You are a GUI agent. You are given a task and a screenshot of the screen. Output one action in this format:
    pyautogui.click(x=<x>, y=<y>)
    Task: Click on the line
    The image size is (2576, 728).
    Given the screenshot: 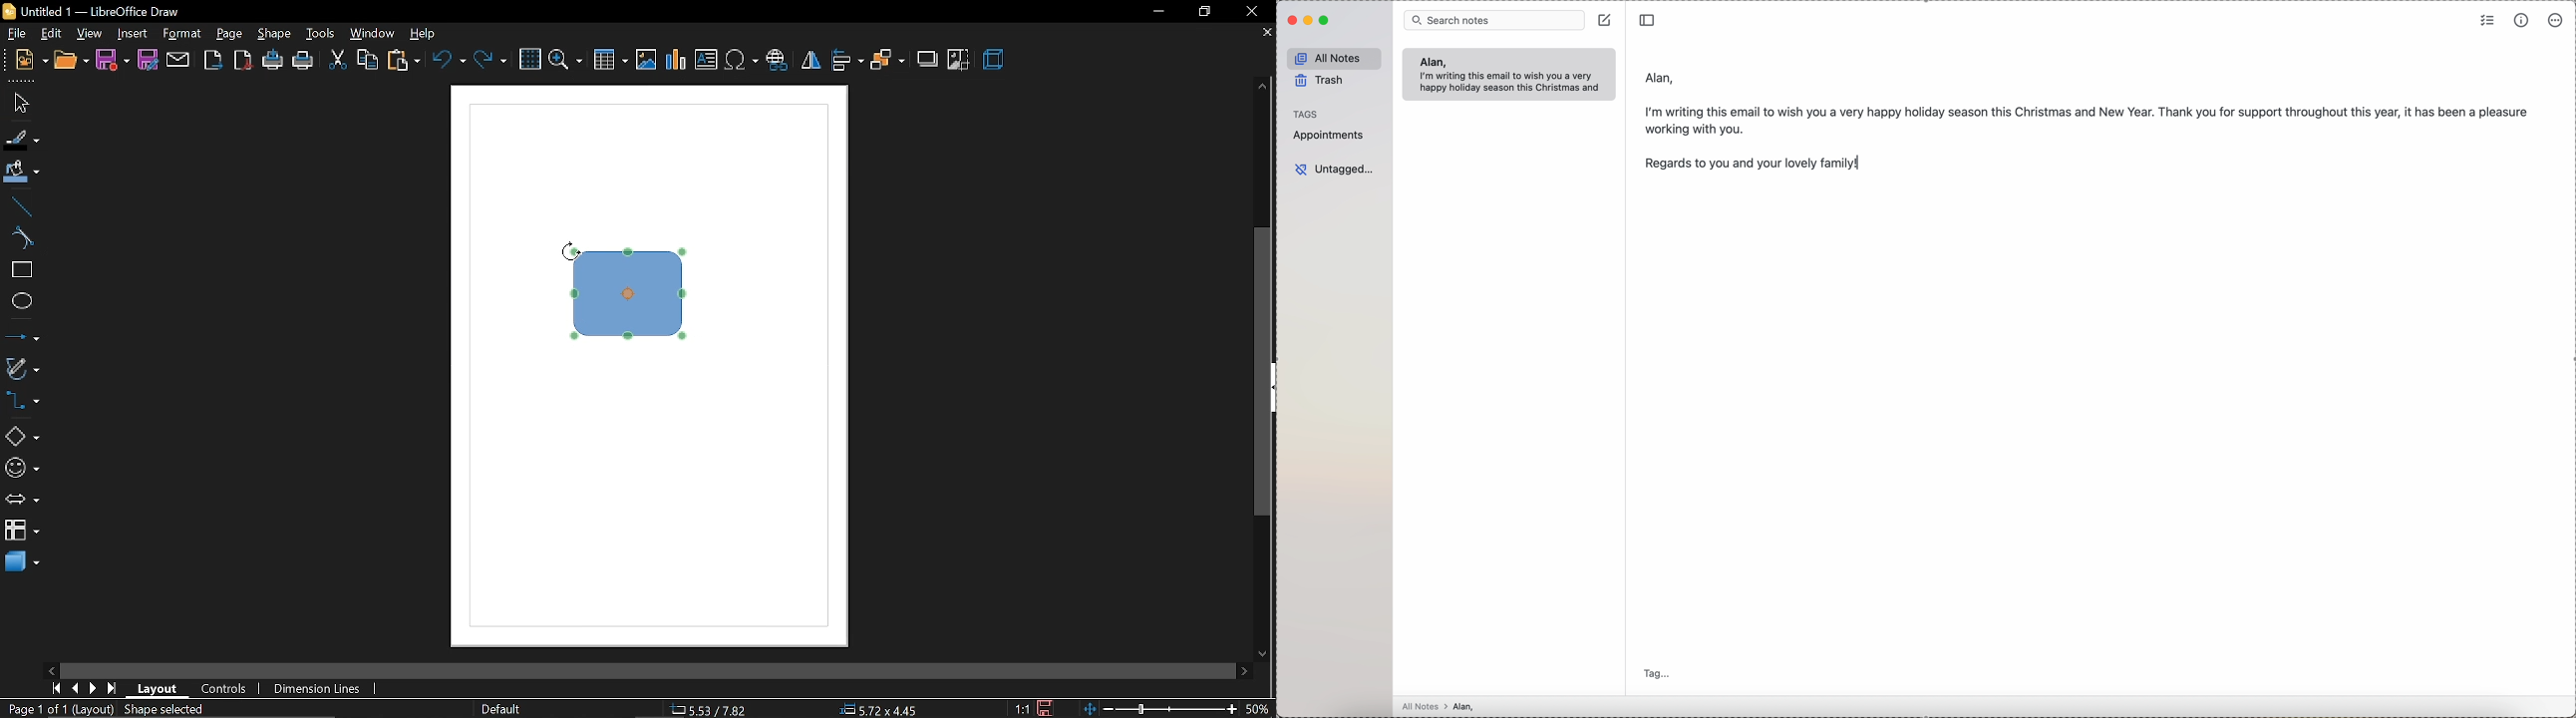 What is the action you would take?
    pyautogui.click(x=19, y=207)
    